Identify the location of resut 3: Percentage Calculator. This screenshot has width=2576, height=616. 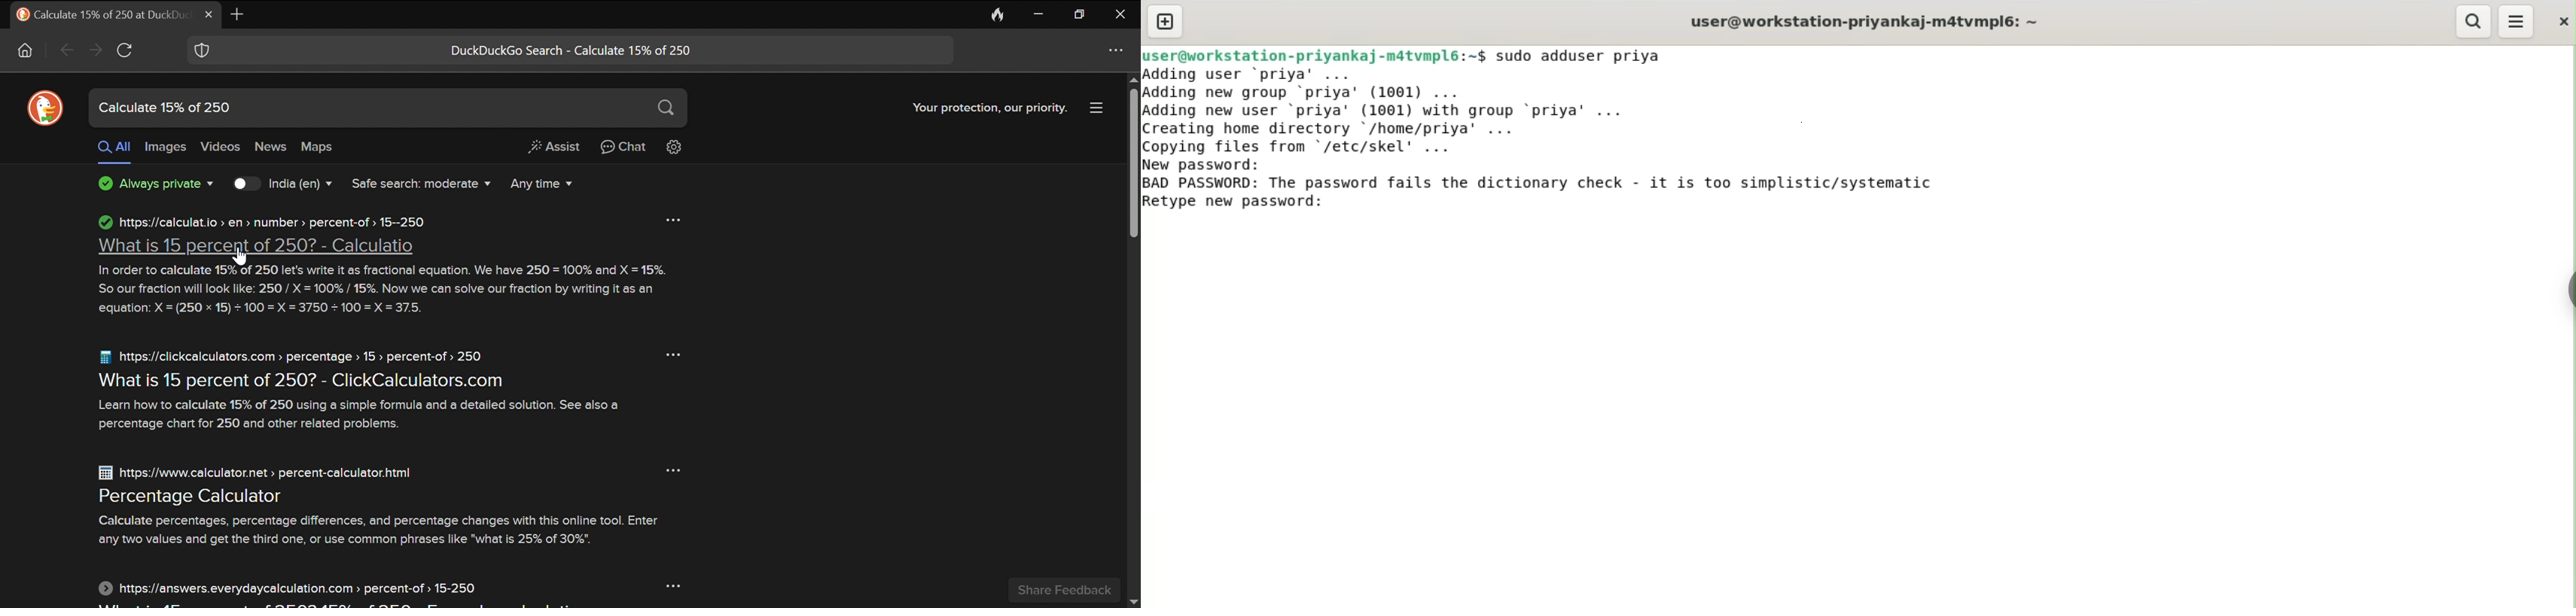
(194, 497).